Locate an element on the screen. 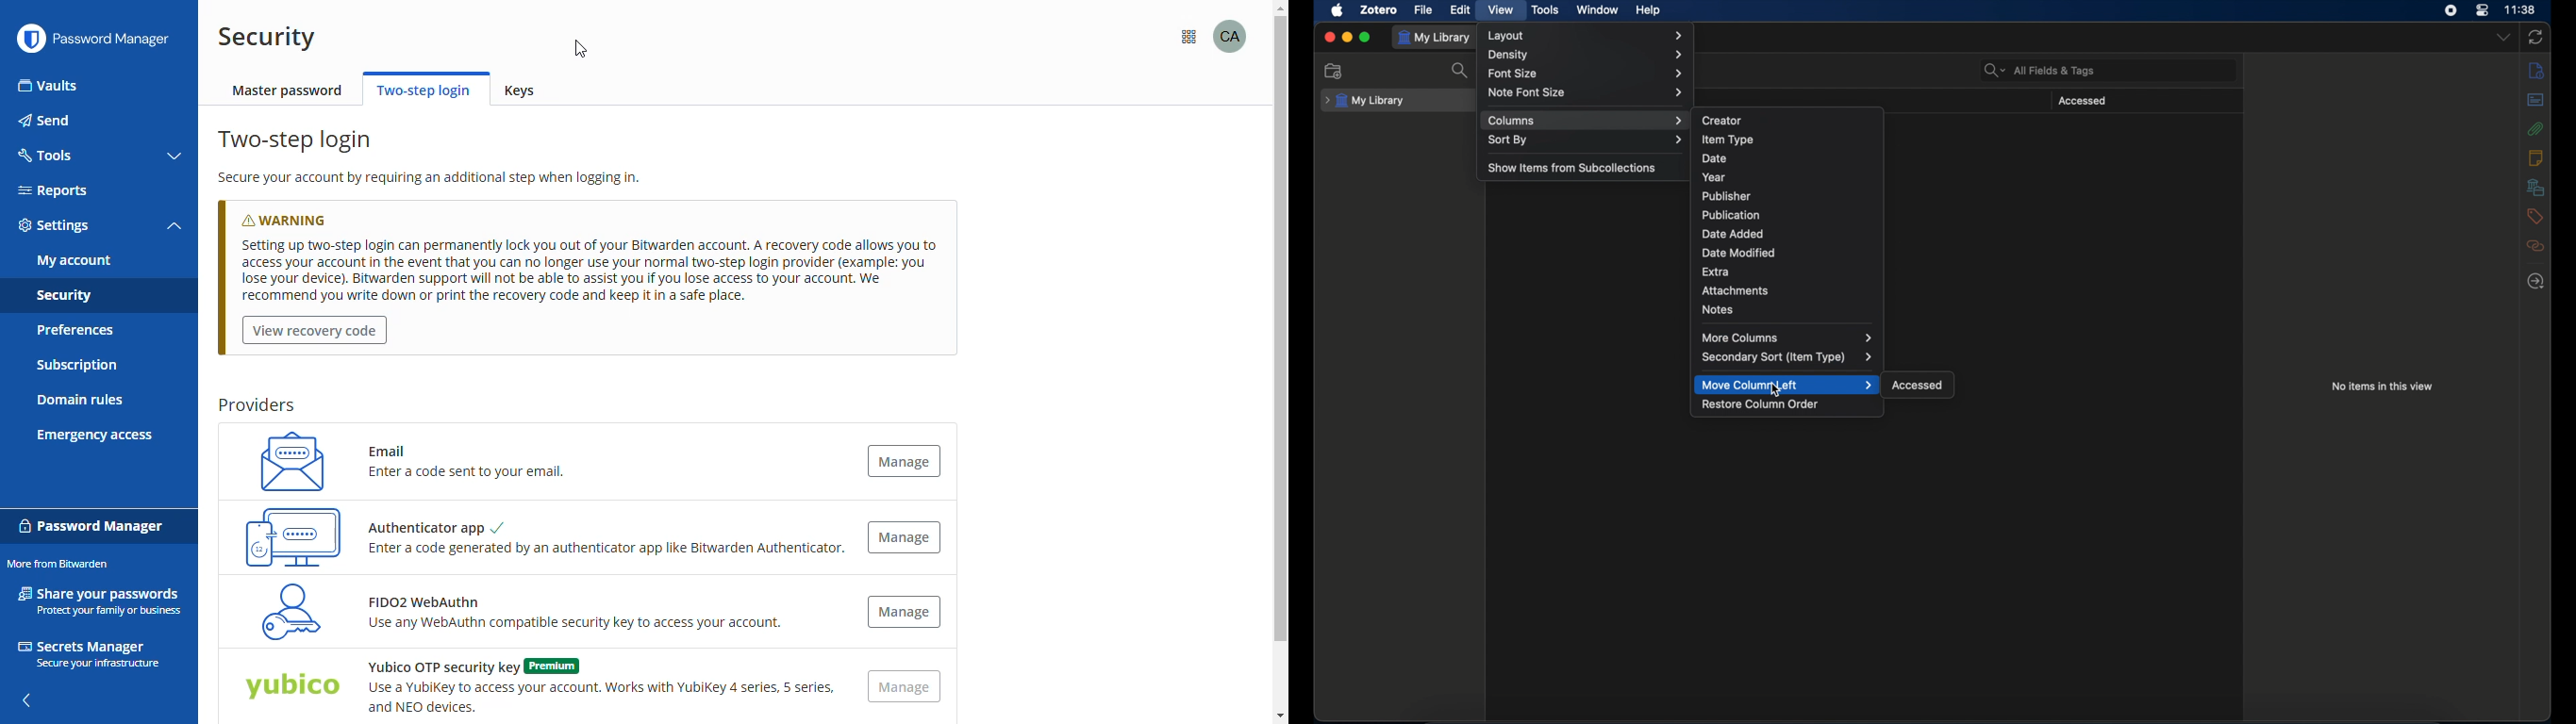 The width and height of the screenshot is (2576, 728). abstract is located at coordinates (2535, 100).